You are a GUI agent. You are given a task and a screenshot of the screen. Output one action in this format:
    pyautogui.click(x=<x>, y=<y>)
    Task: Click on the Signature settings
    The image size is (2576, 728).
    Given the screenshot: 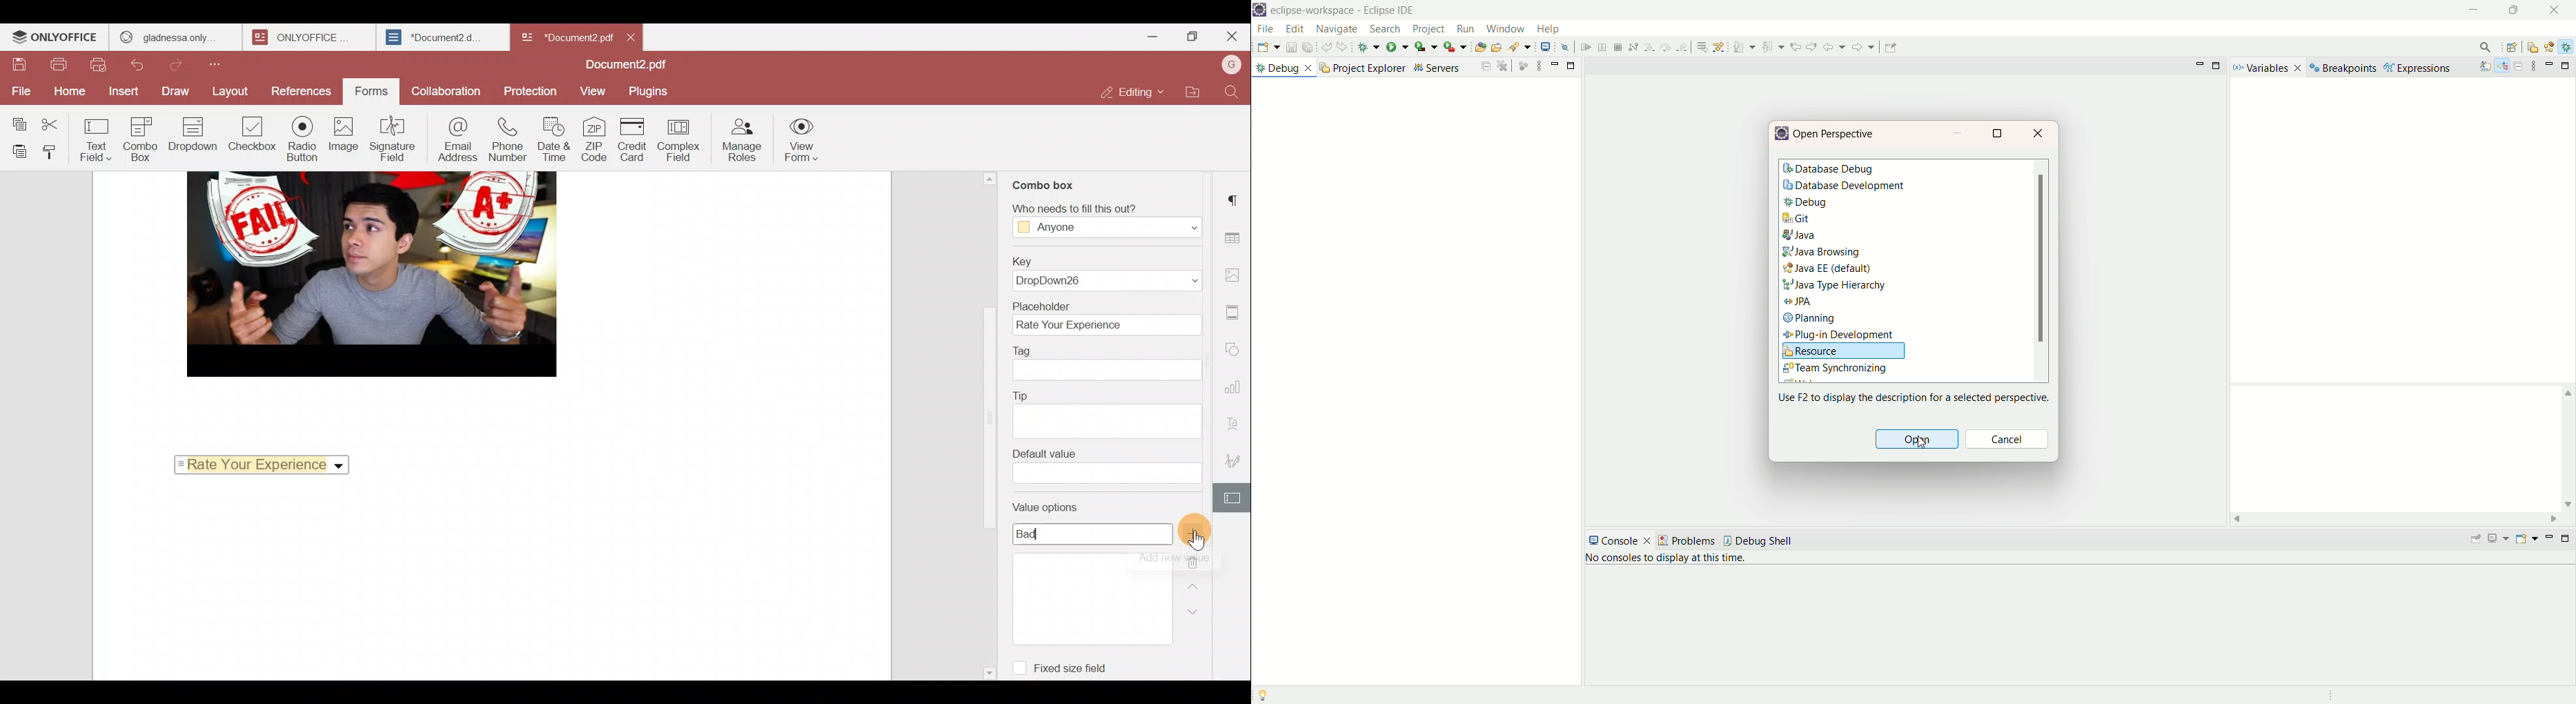 What is the action you would take?
    pyautogui.click(x=1235, y=458)
    